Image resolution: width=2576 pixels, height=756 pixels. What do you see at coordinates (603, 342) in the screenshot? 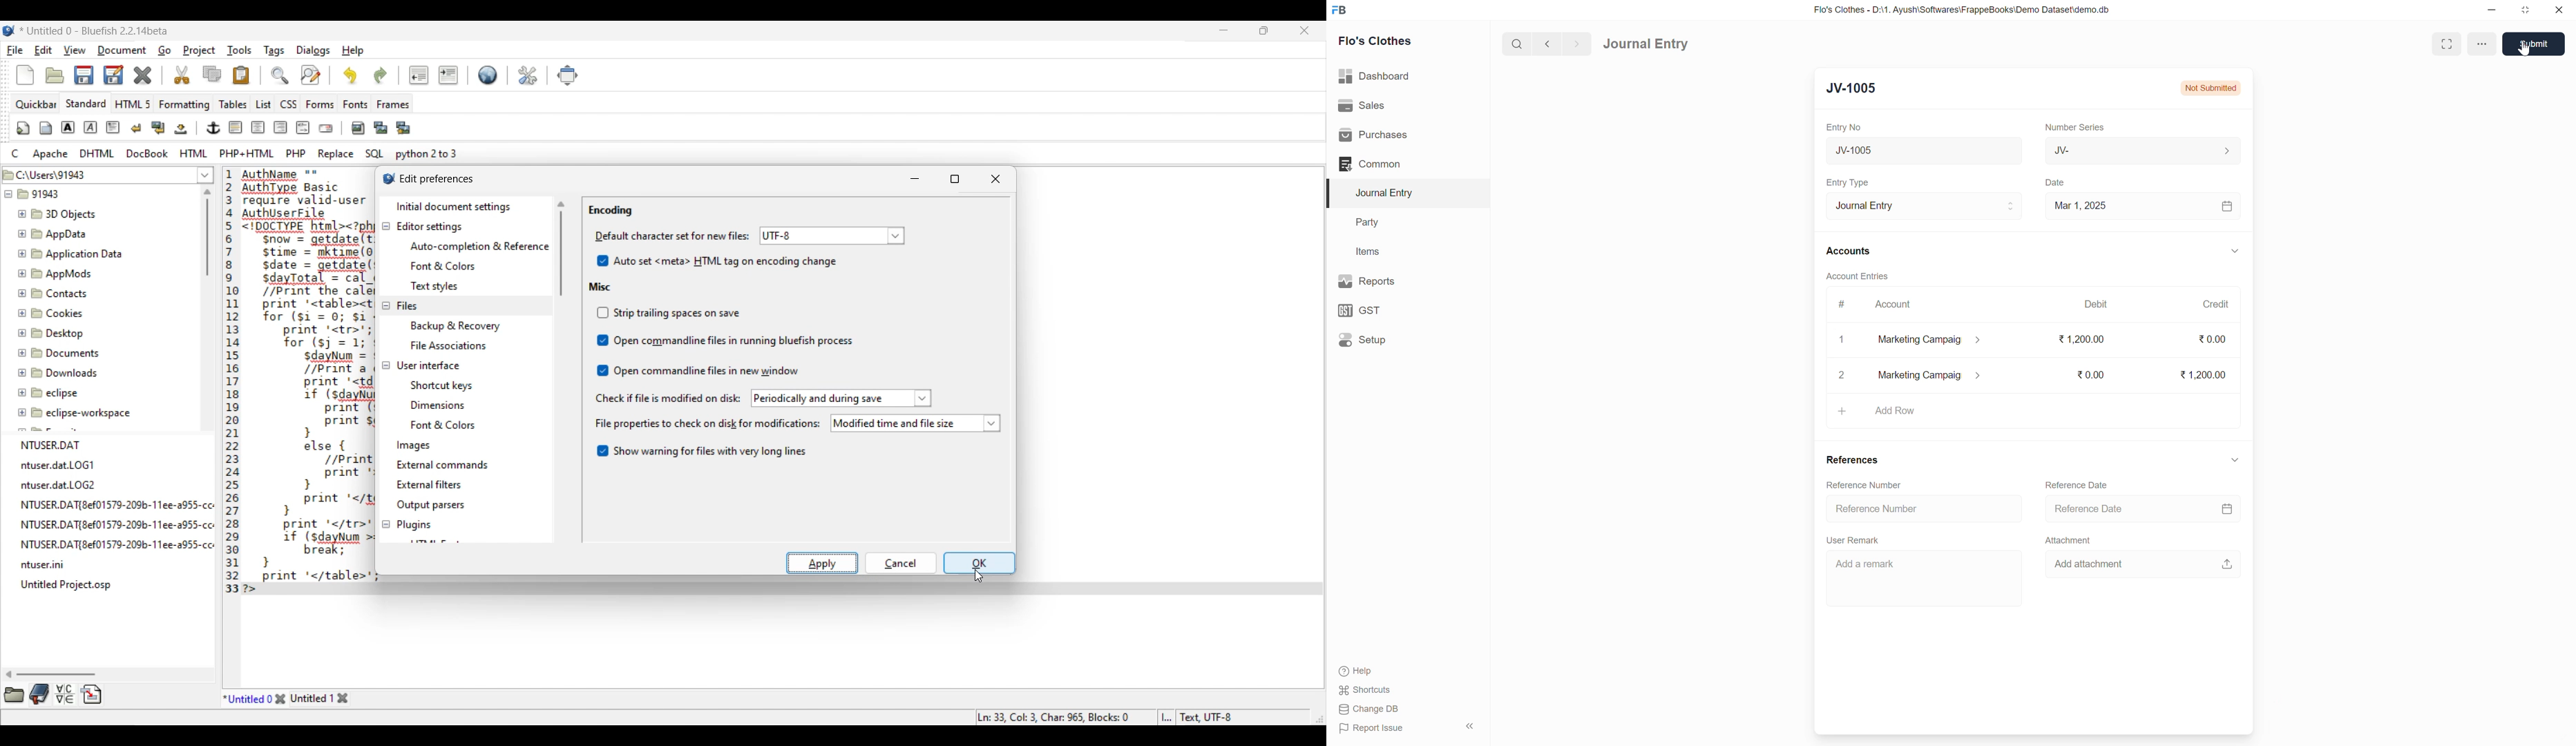
I see `Indicates toggle on/off` at bounding box center [603, 342].